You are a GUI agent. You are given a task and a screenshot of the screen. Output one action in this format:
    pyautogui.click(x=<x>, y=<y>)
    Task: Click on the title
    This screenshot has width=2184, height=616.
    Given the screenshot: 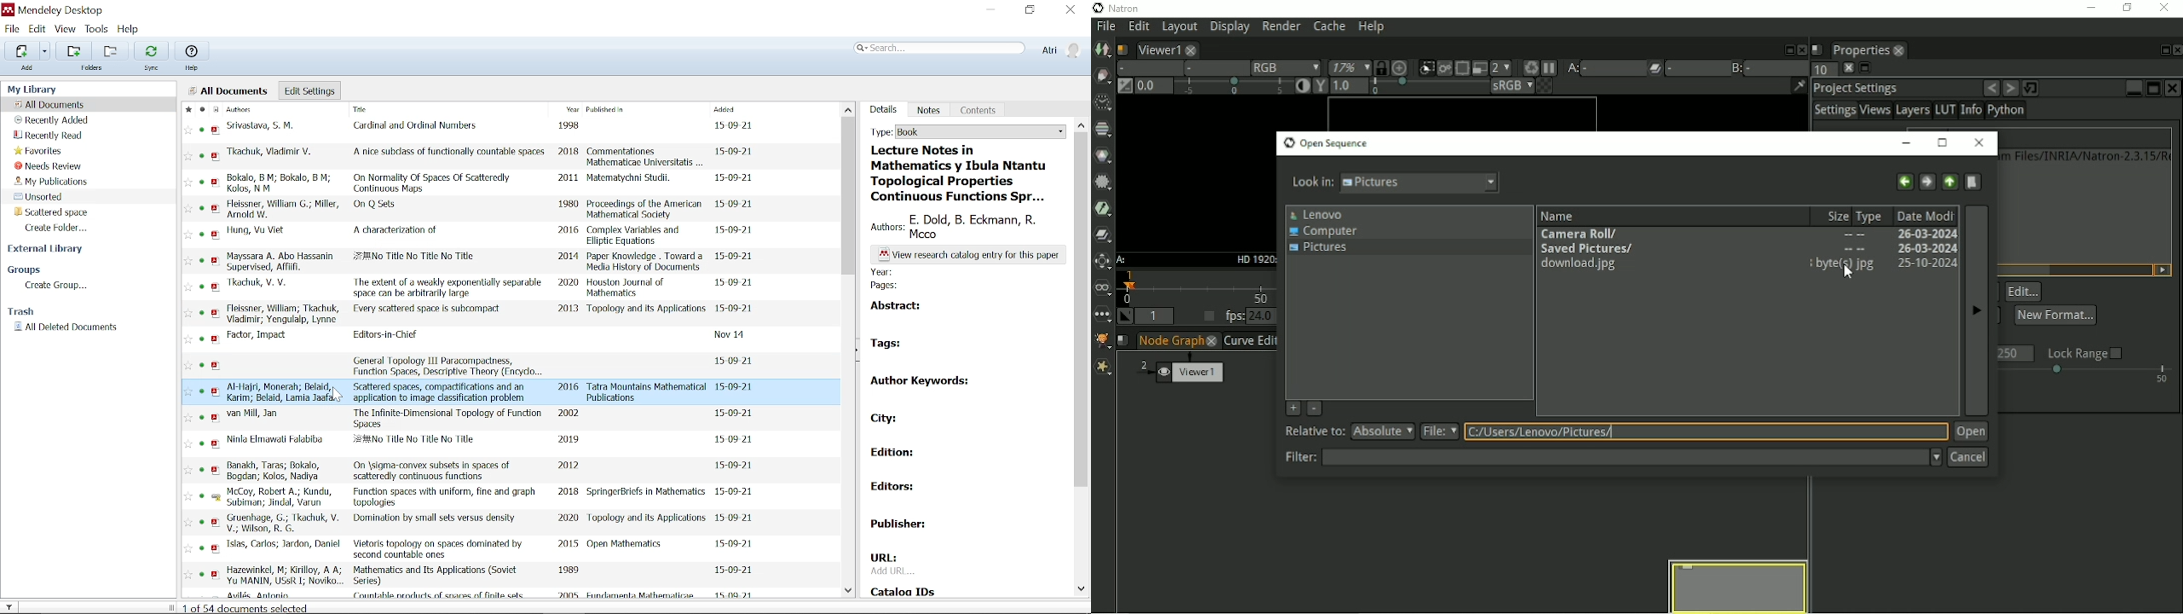 What is the action you would take?
    pyautogui.click(x=396, y=229)
    